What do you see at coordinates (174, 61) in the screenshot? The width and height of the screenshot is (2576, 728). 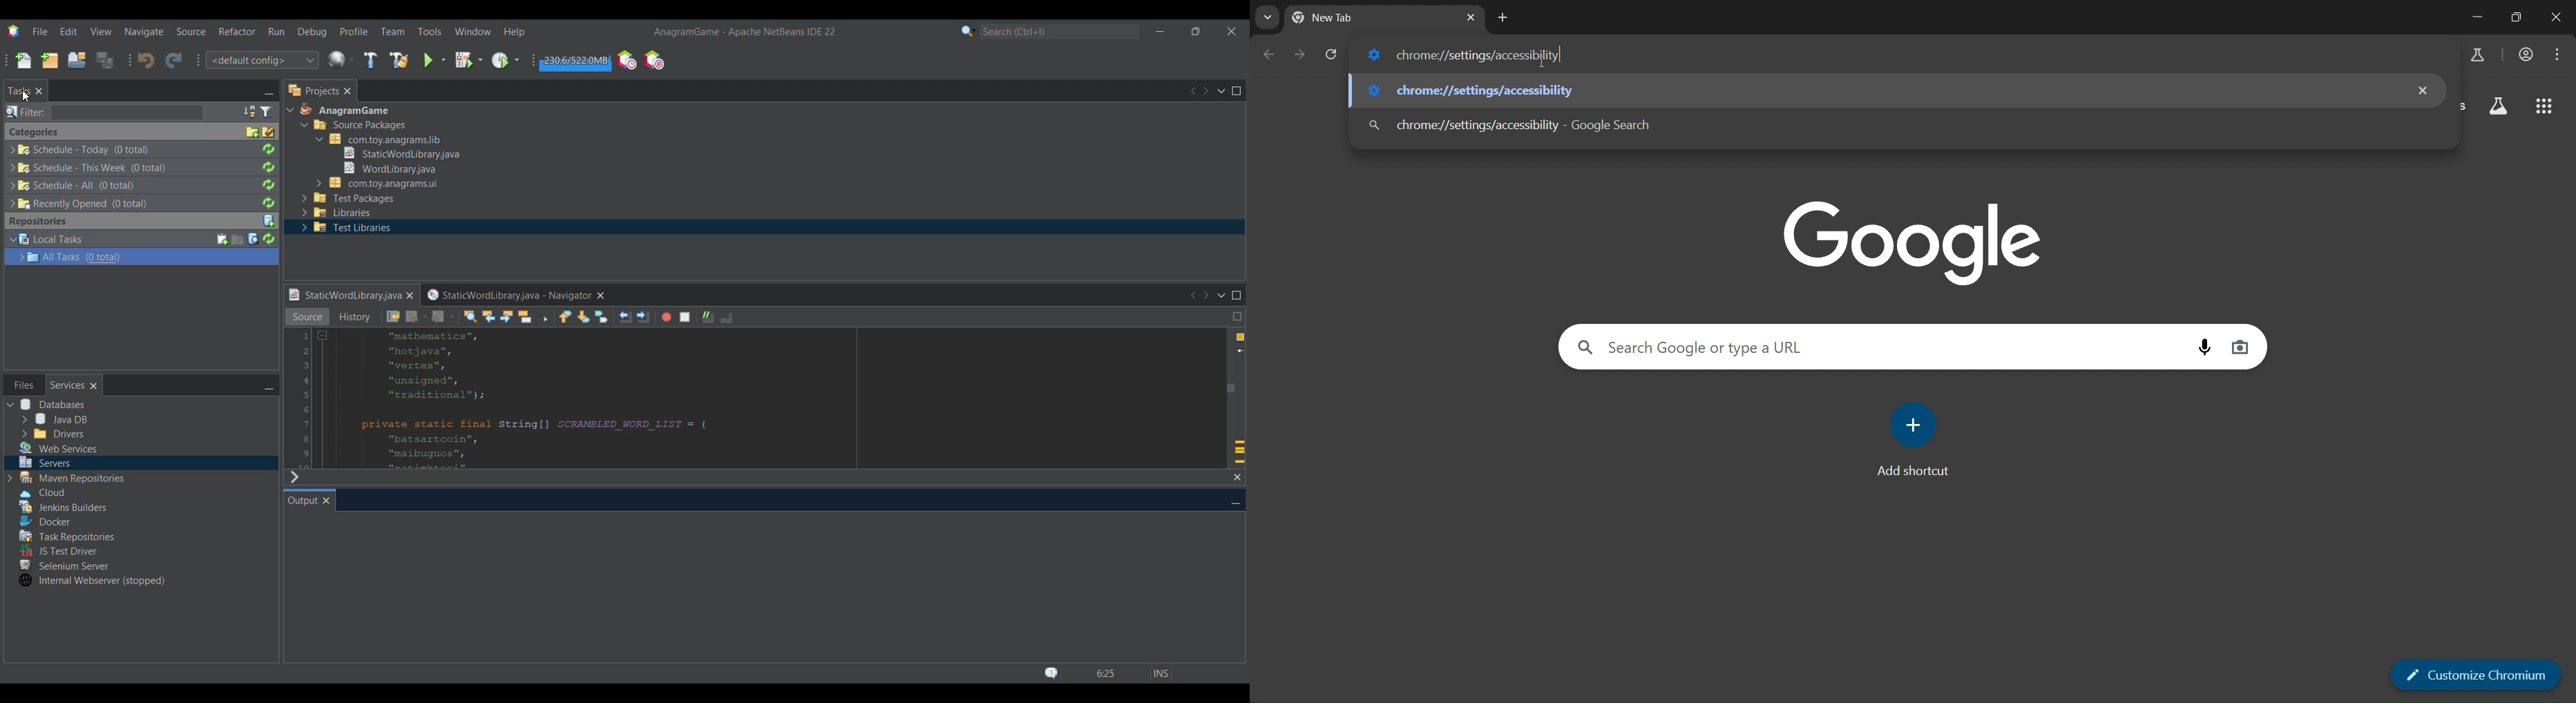 I see `Redo` at bounding box center [174, 61].